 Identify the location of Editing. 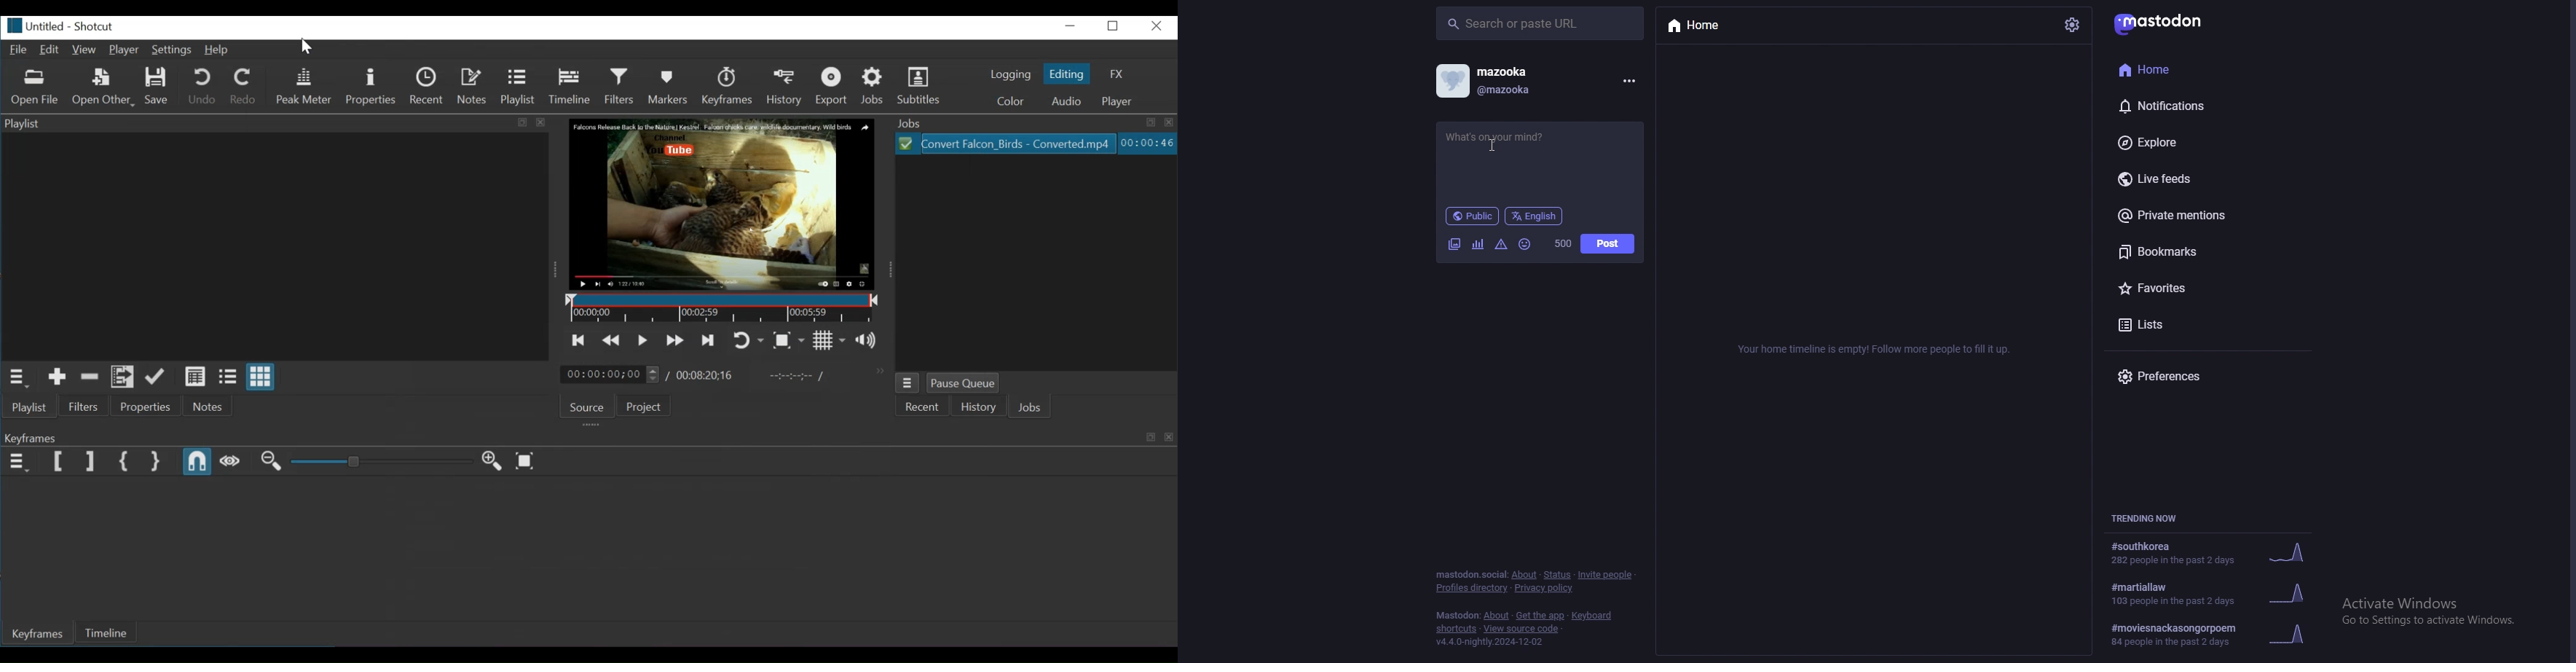
(1065, 74).